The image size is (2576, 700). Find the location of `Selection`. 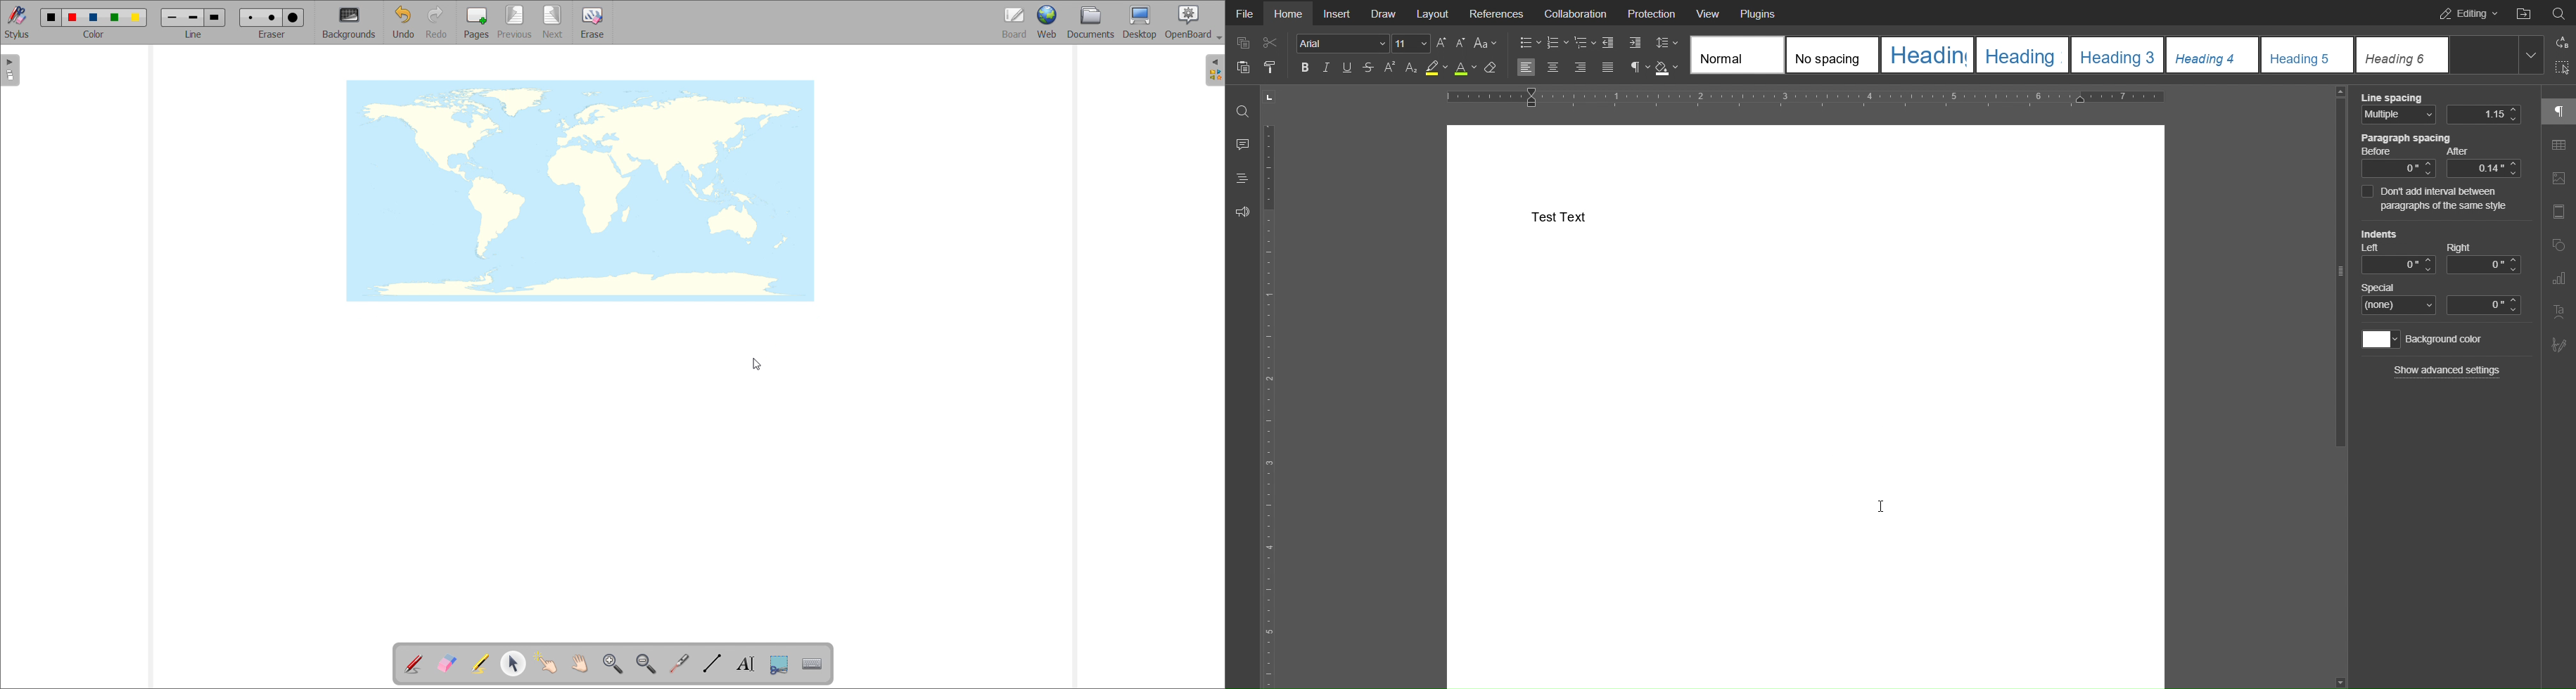

Selection is located at coordinates (2559, 69).